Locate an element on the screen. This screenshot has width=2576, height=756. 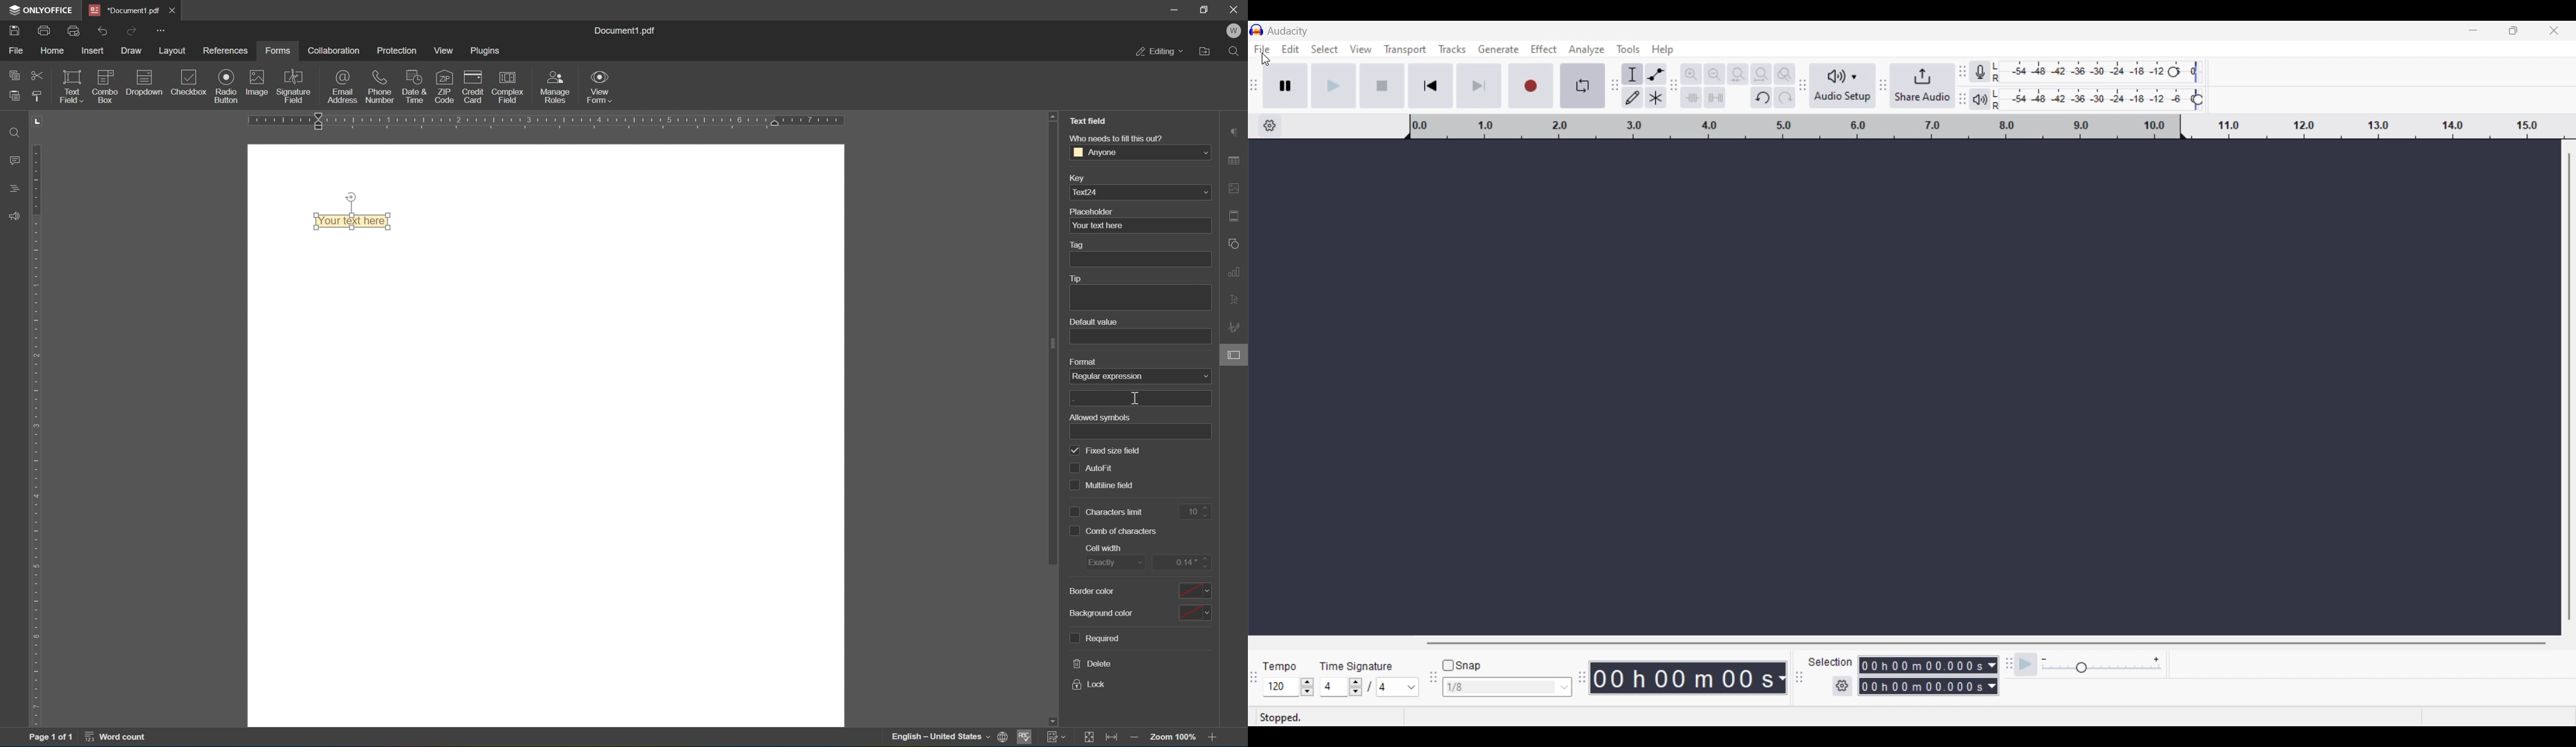
zip code is located at coordinates (444, 86).